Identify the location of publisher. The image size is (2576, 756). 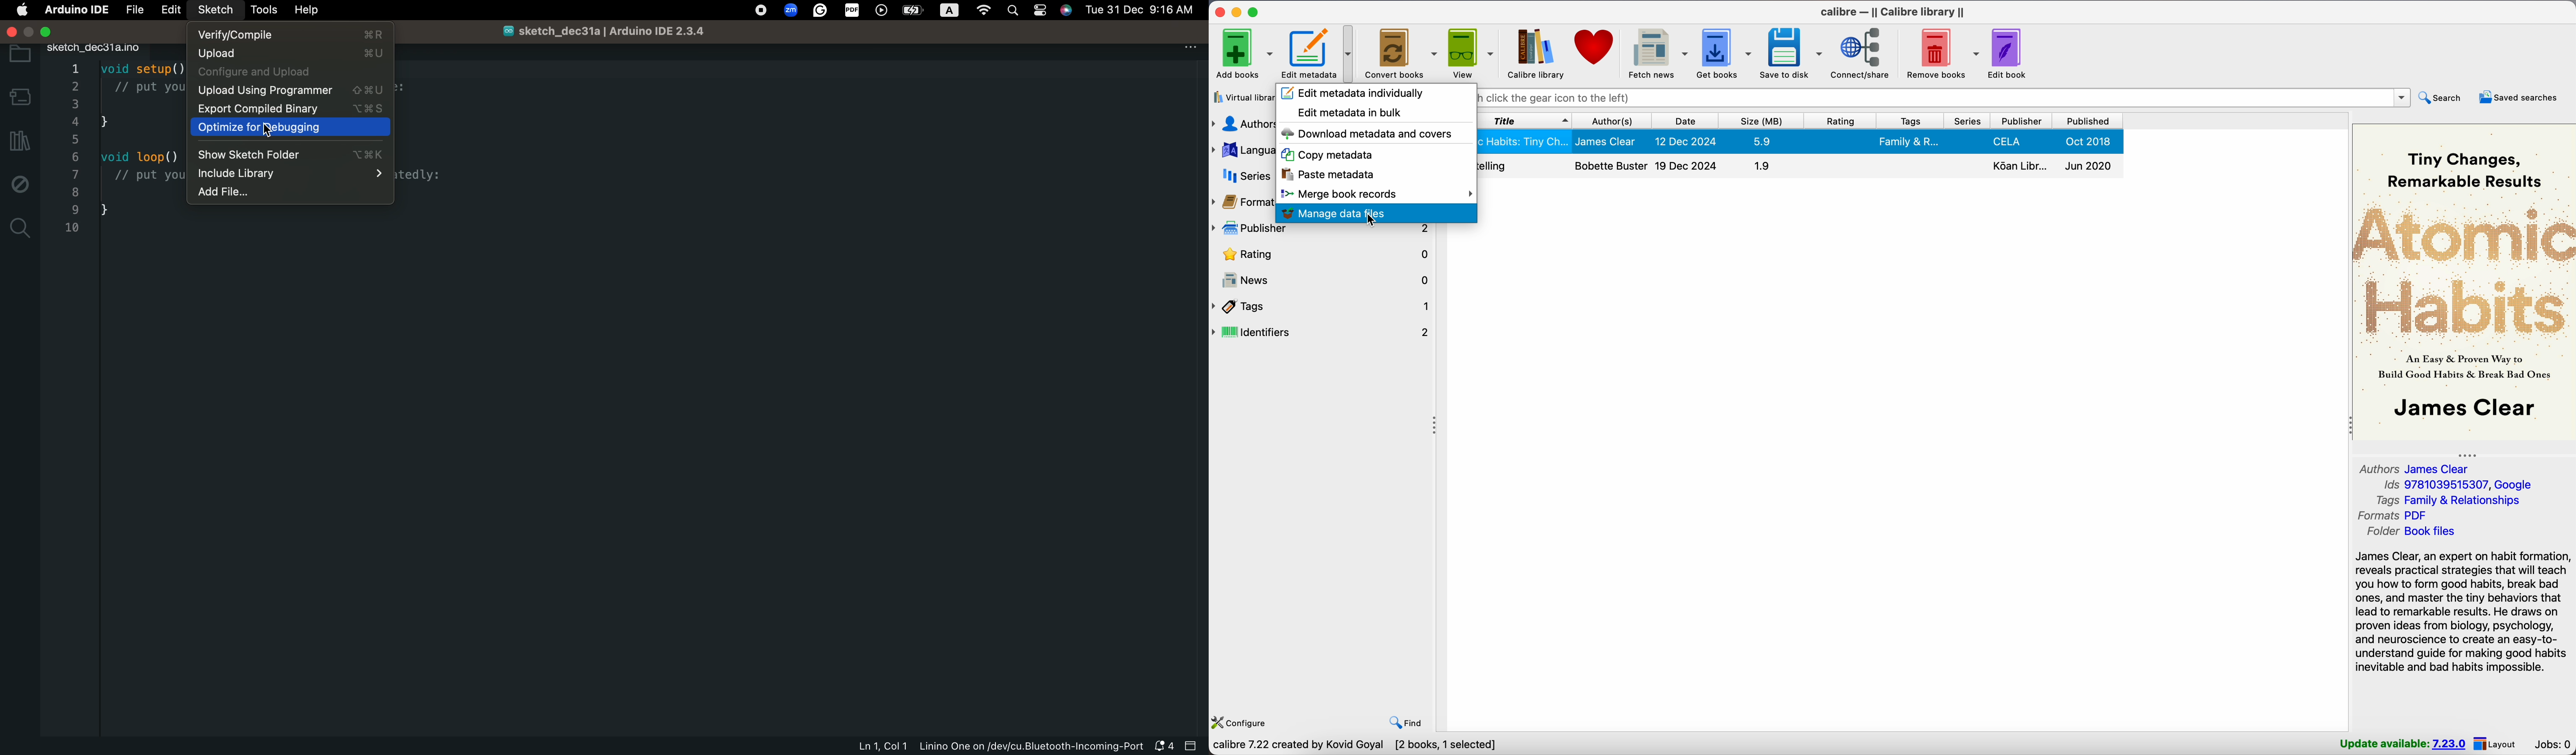
(1322, 232).